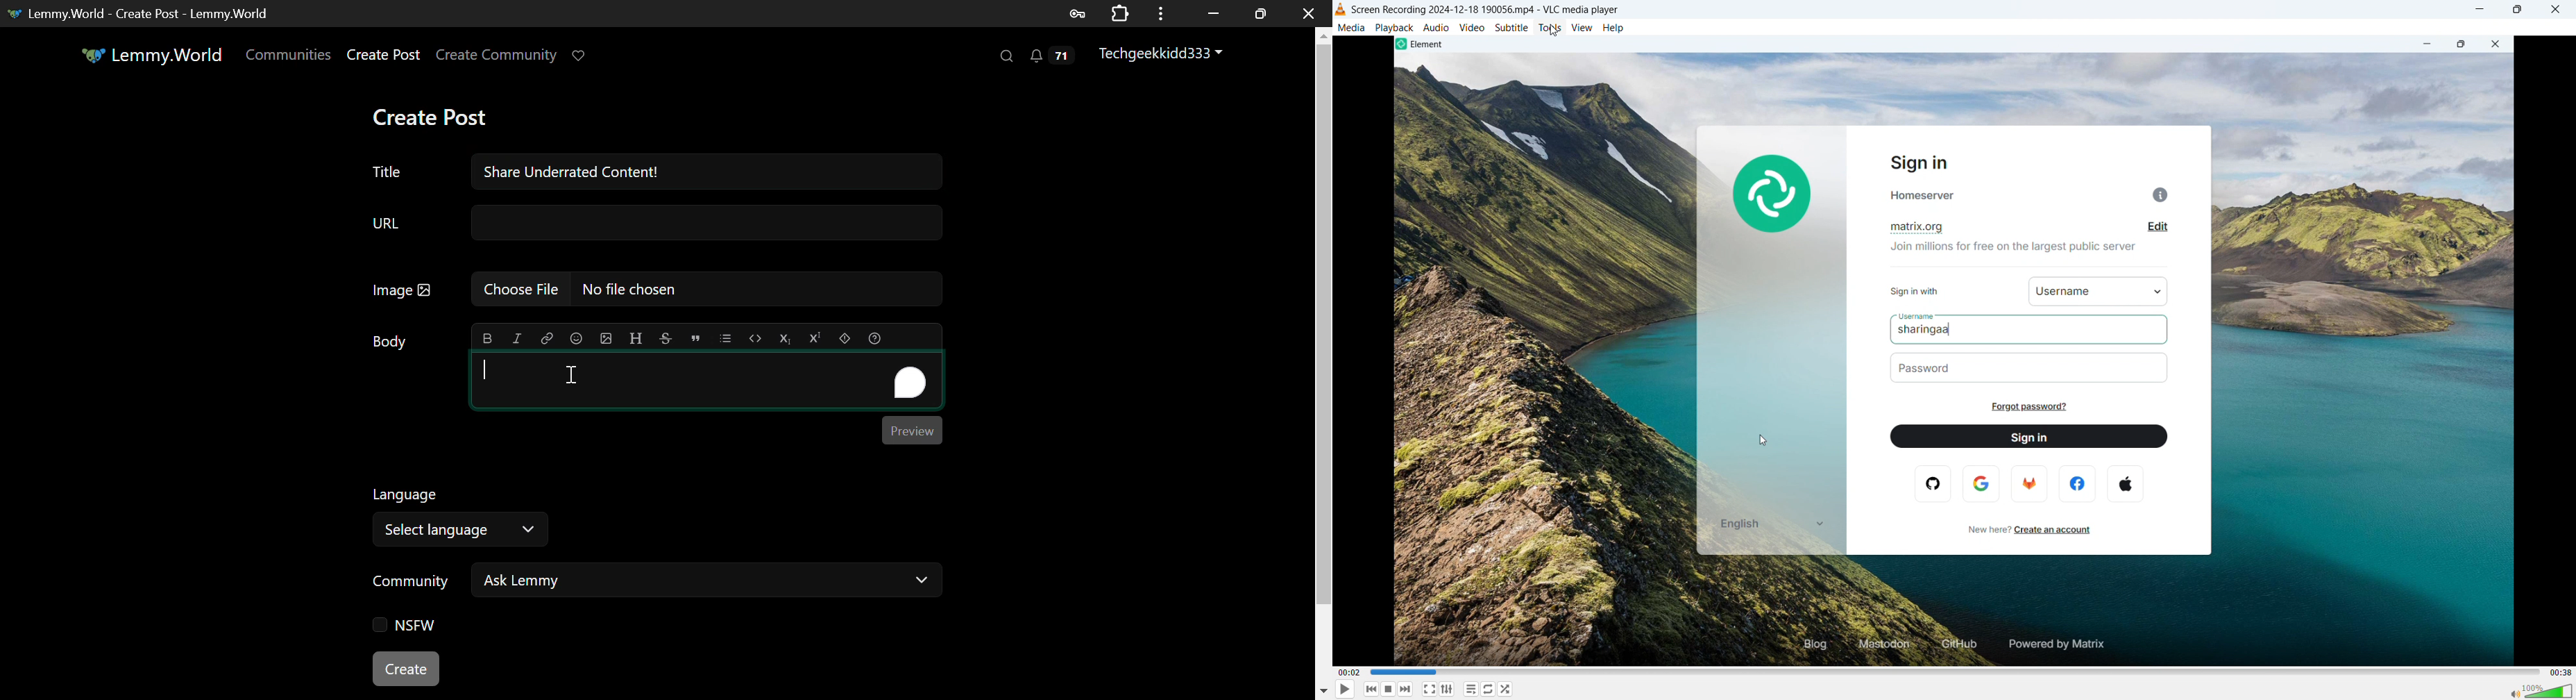 The image size is (2576, 700). Describe the element at coordinates (1511, 27) in the screenshot. I see `subtitle` at that location.